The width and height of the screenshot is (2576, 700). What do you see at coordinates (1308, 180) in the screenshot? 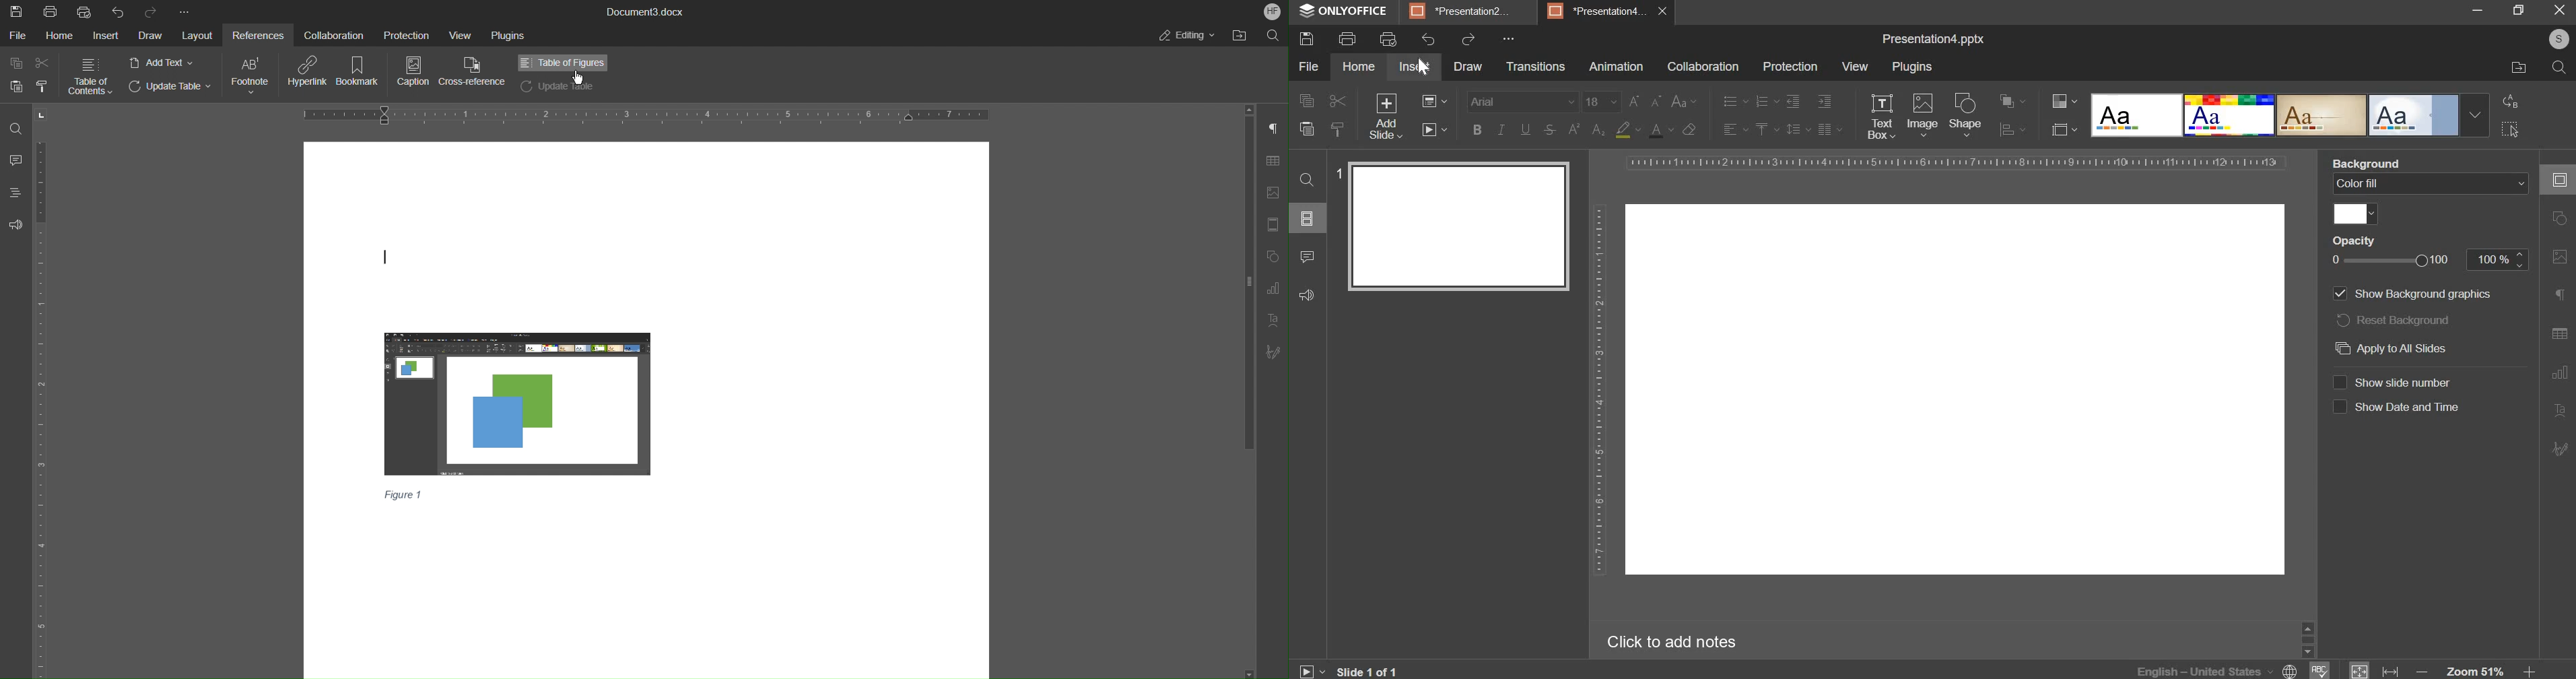
I see `find` at bounding box center [1308, 180].